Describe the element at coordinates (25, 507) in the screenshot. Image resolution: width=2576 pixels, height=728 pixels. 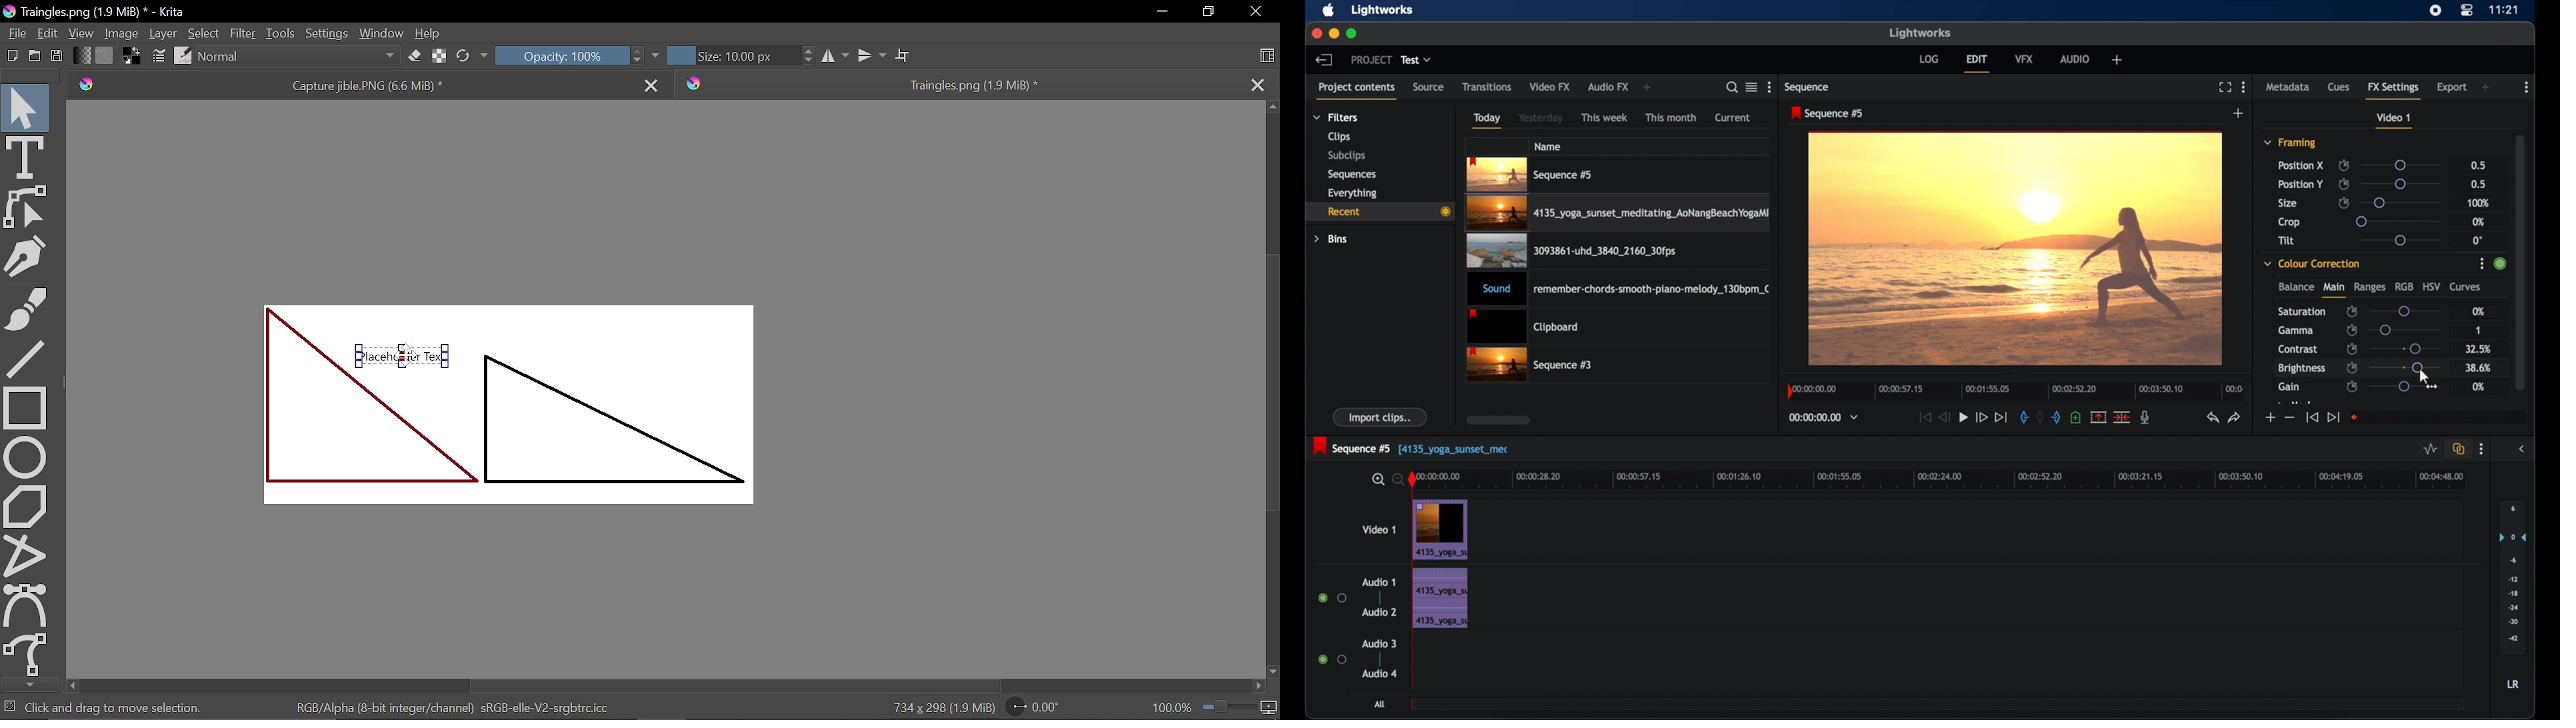
I see `Polygon tool` at that location.